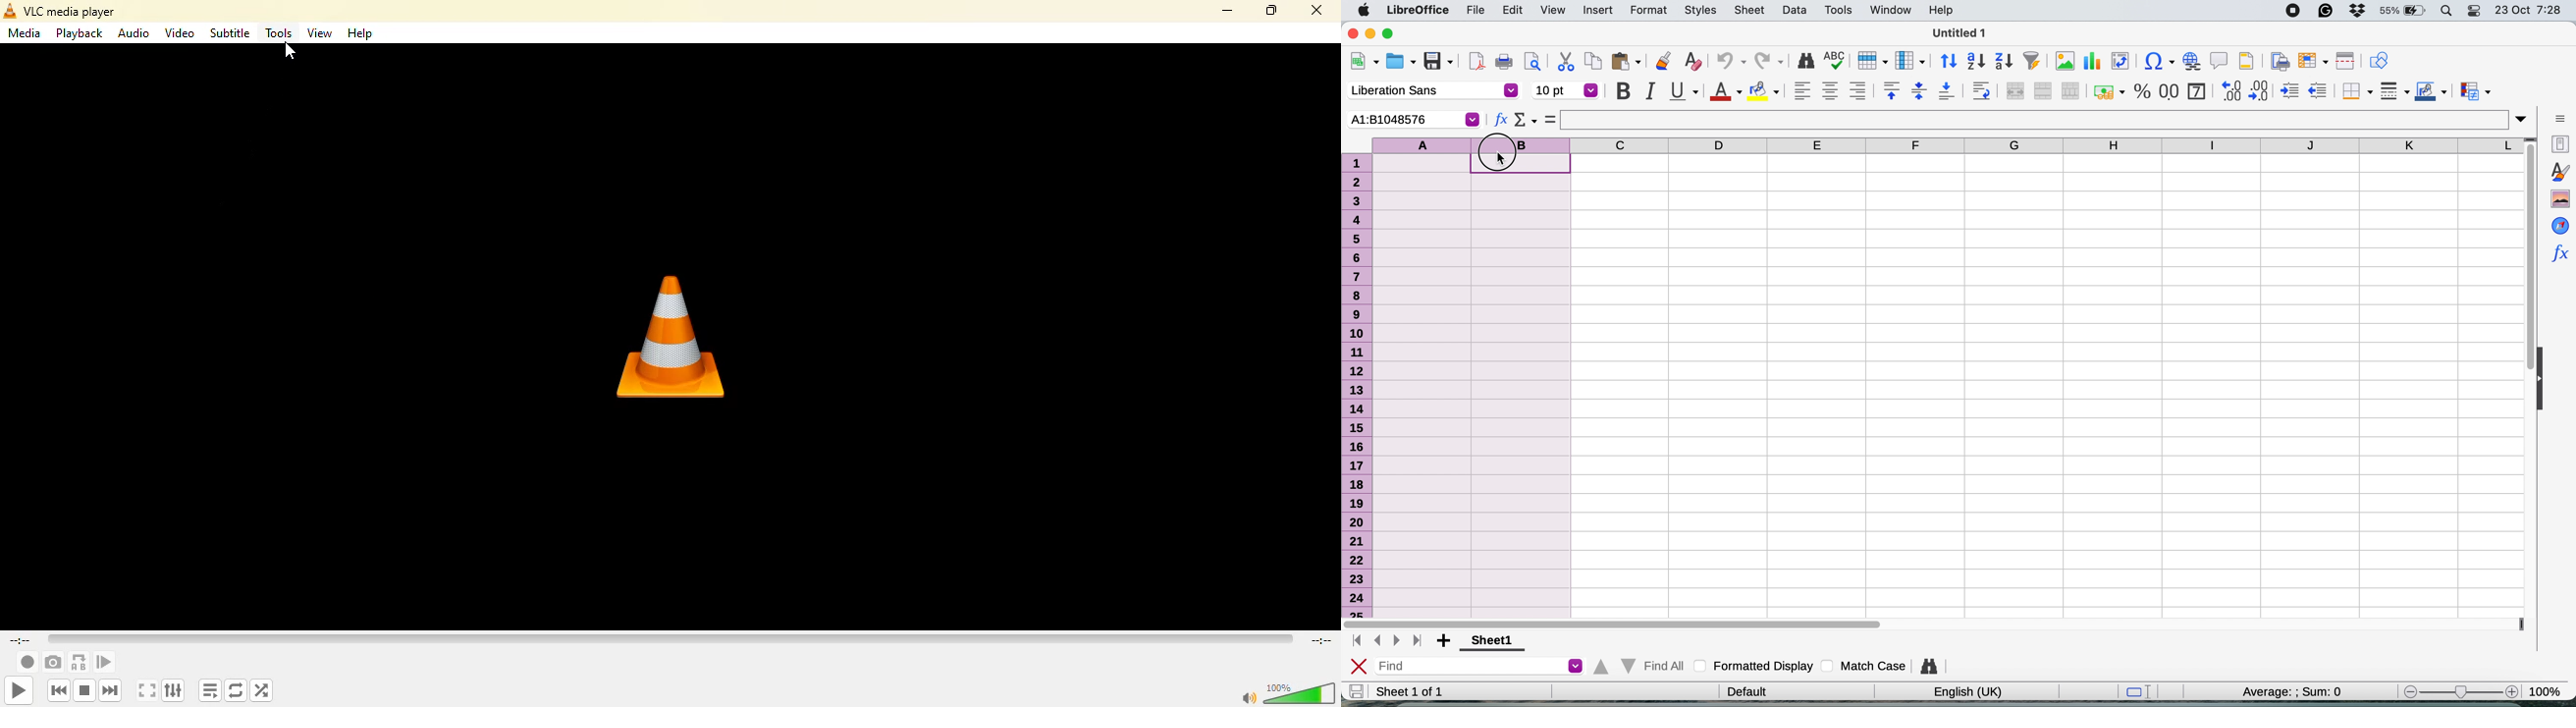 The height and width of the screenshot is (728, 2576). What do you see at coordinates (2559, 198) in the screenshot?
I see `gallery` at bounding box center [2559, 198].